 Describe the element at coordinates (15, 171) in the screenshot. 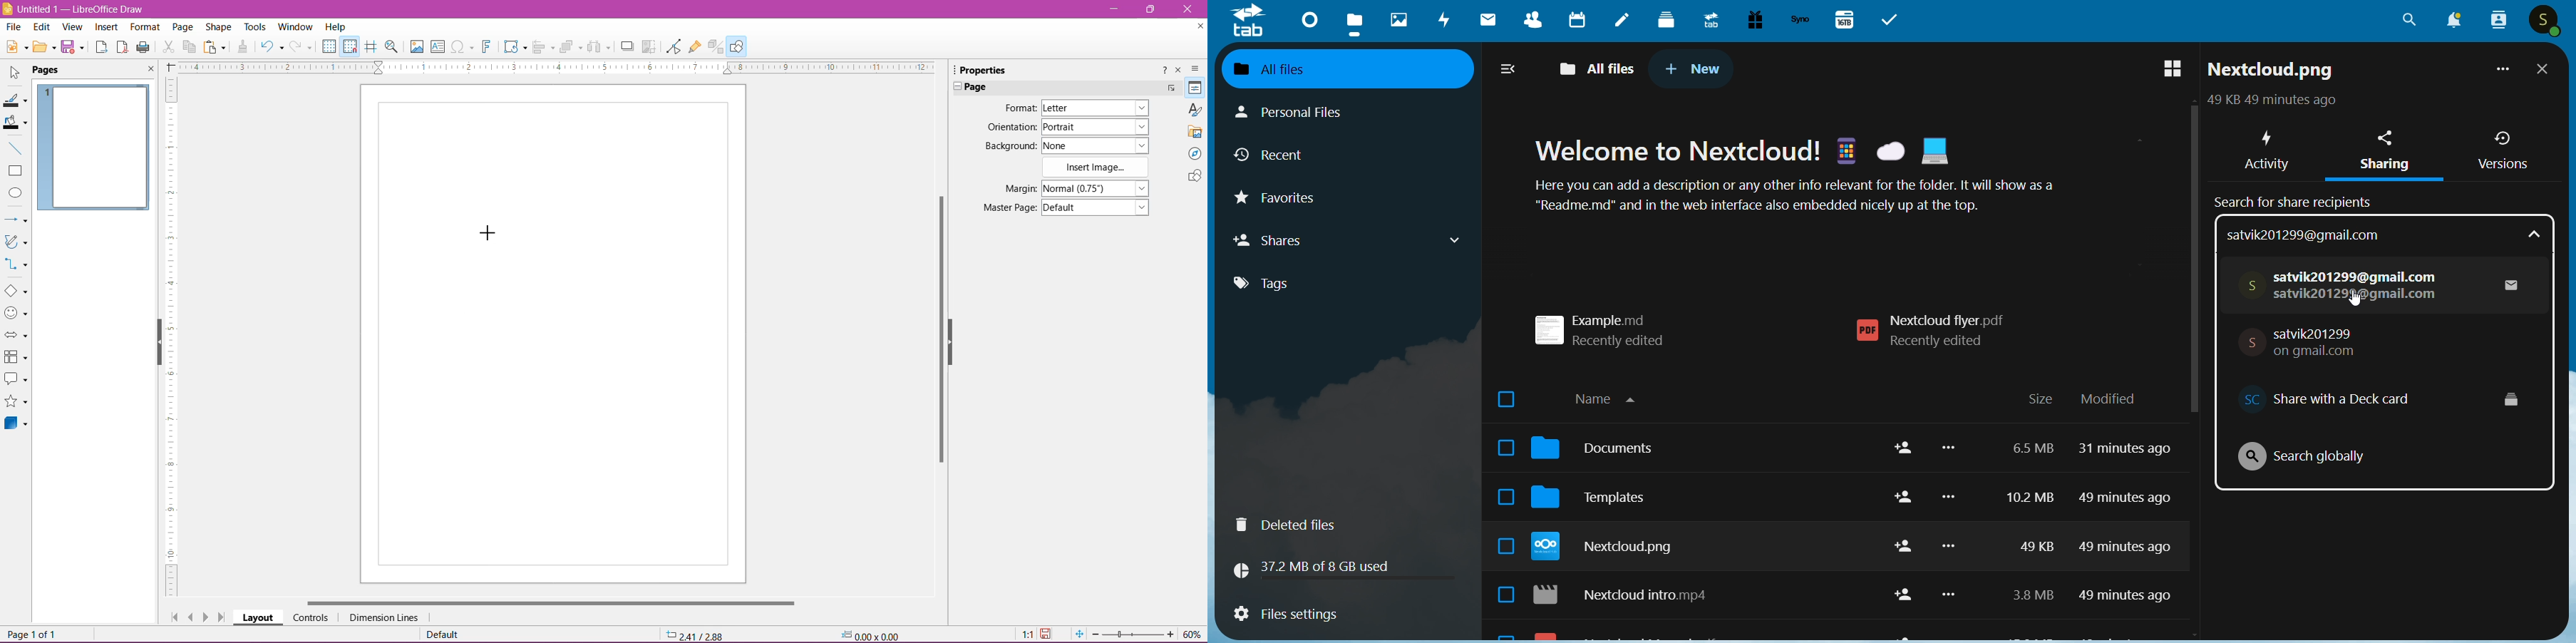

I see `Rectangle` at that location.